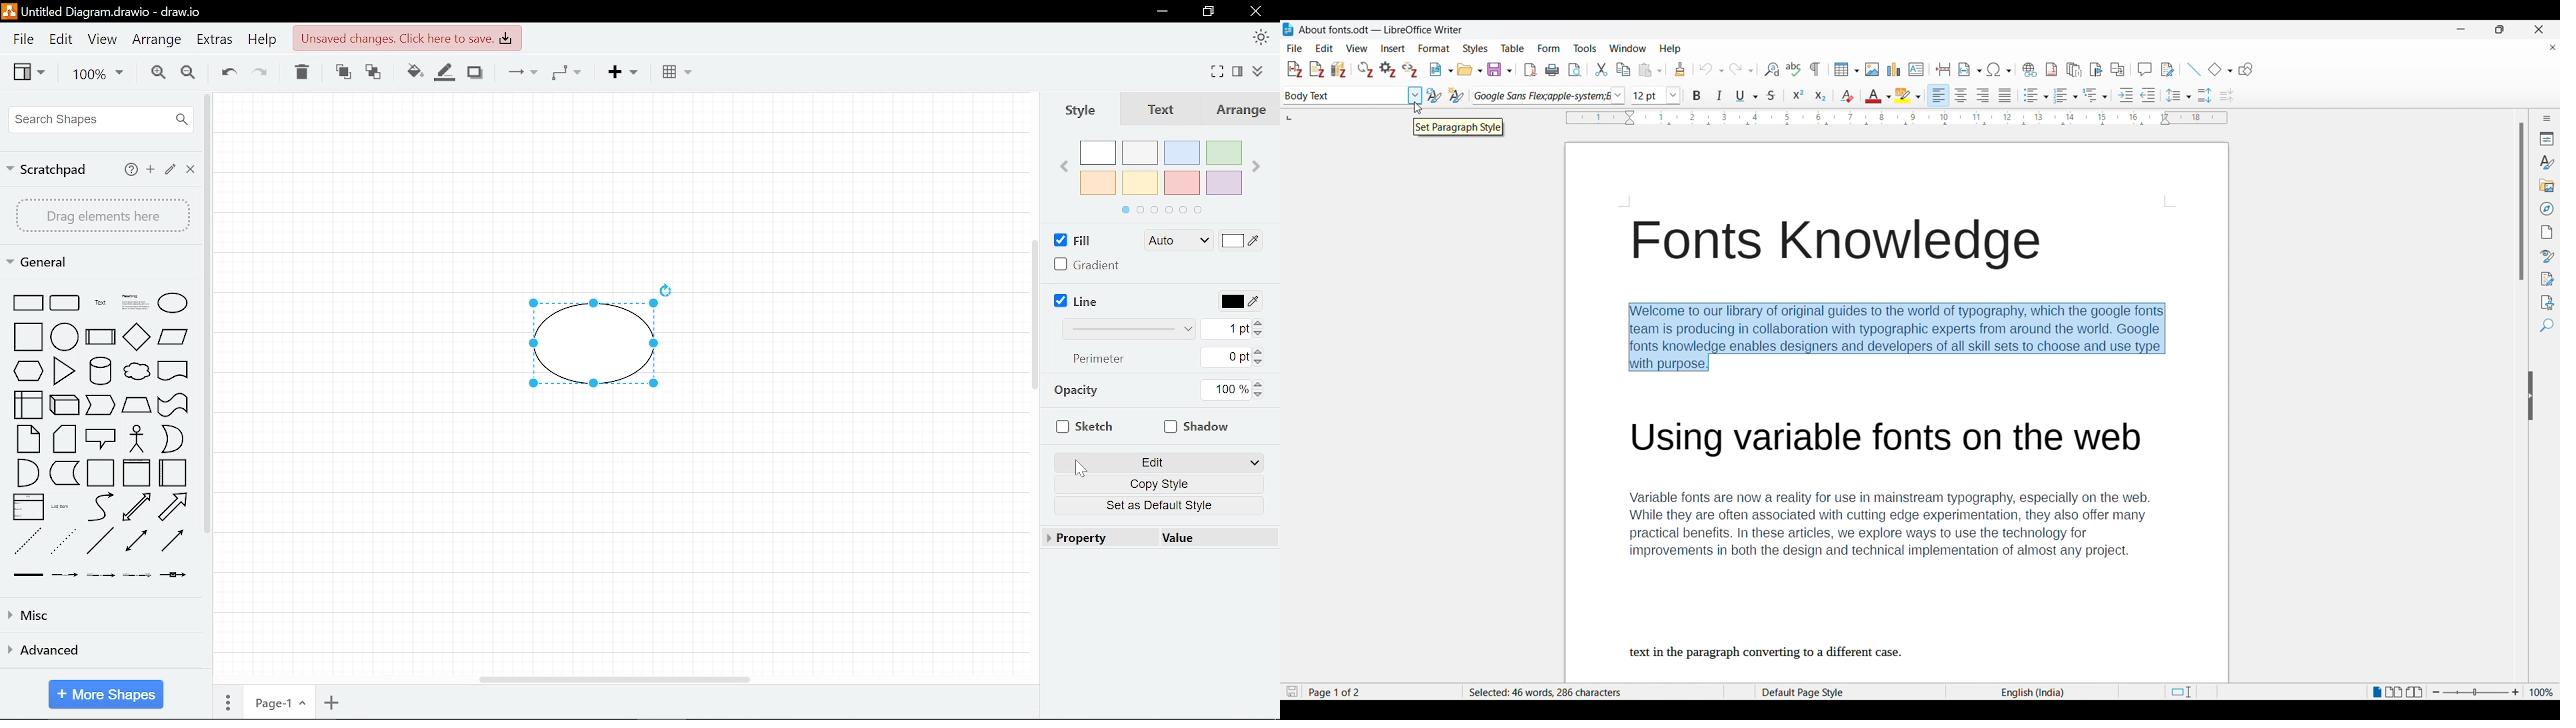 The width and height of the screenshot is (2576, 728). What do you see at coordinates (131, 170) in the screenshot?
I see `help` at bounding box center [131, 170].